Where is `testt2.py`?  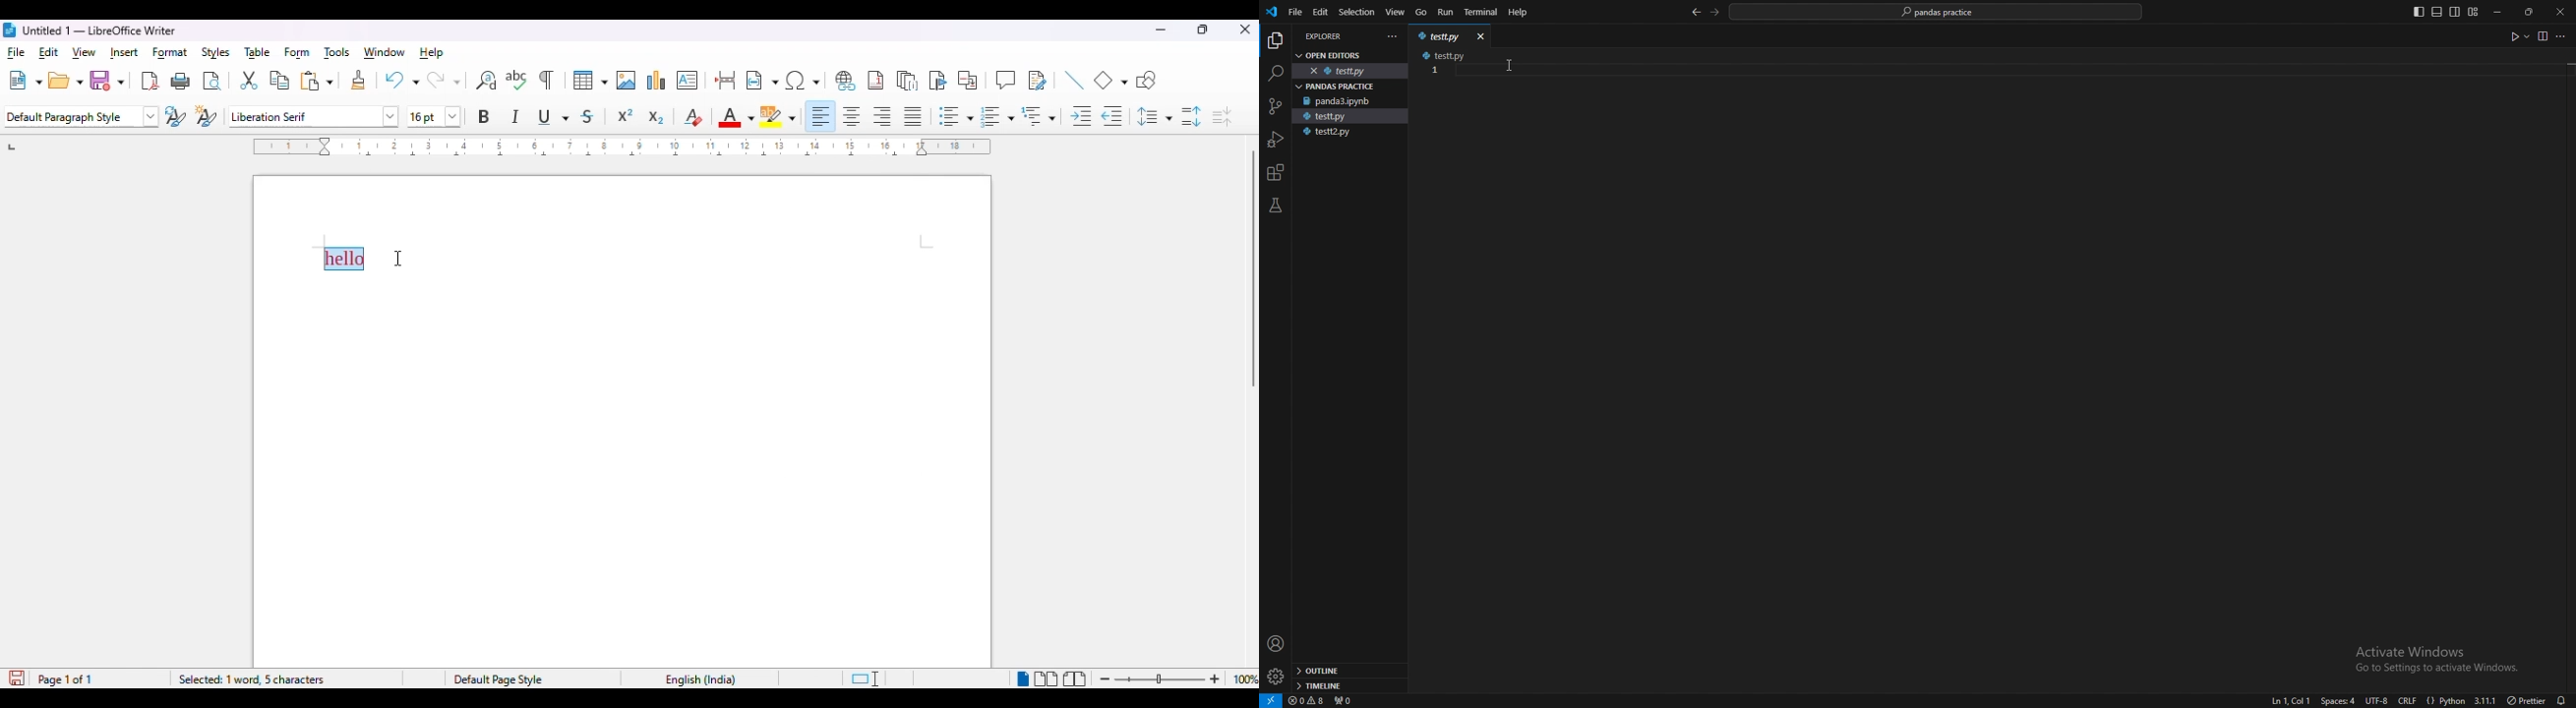 testt2.py is located at coordinates (1328, 133).